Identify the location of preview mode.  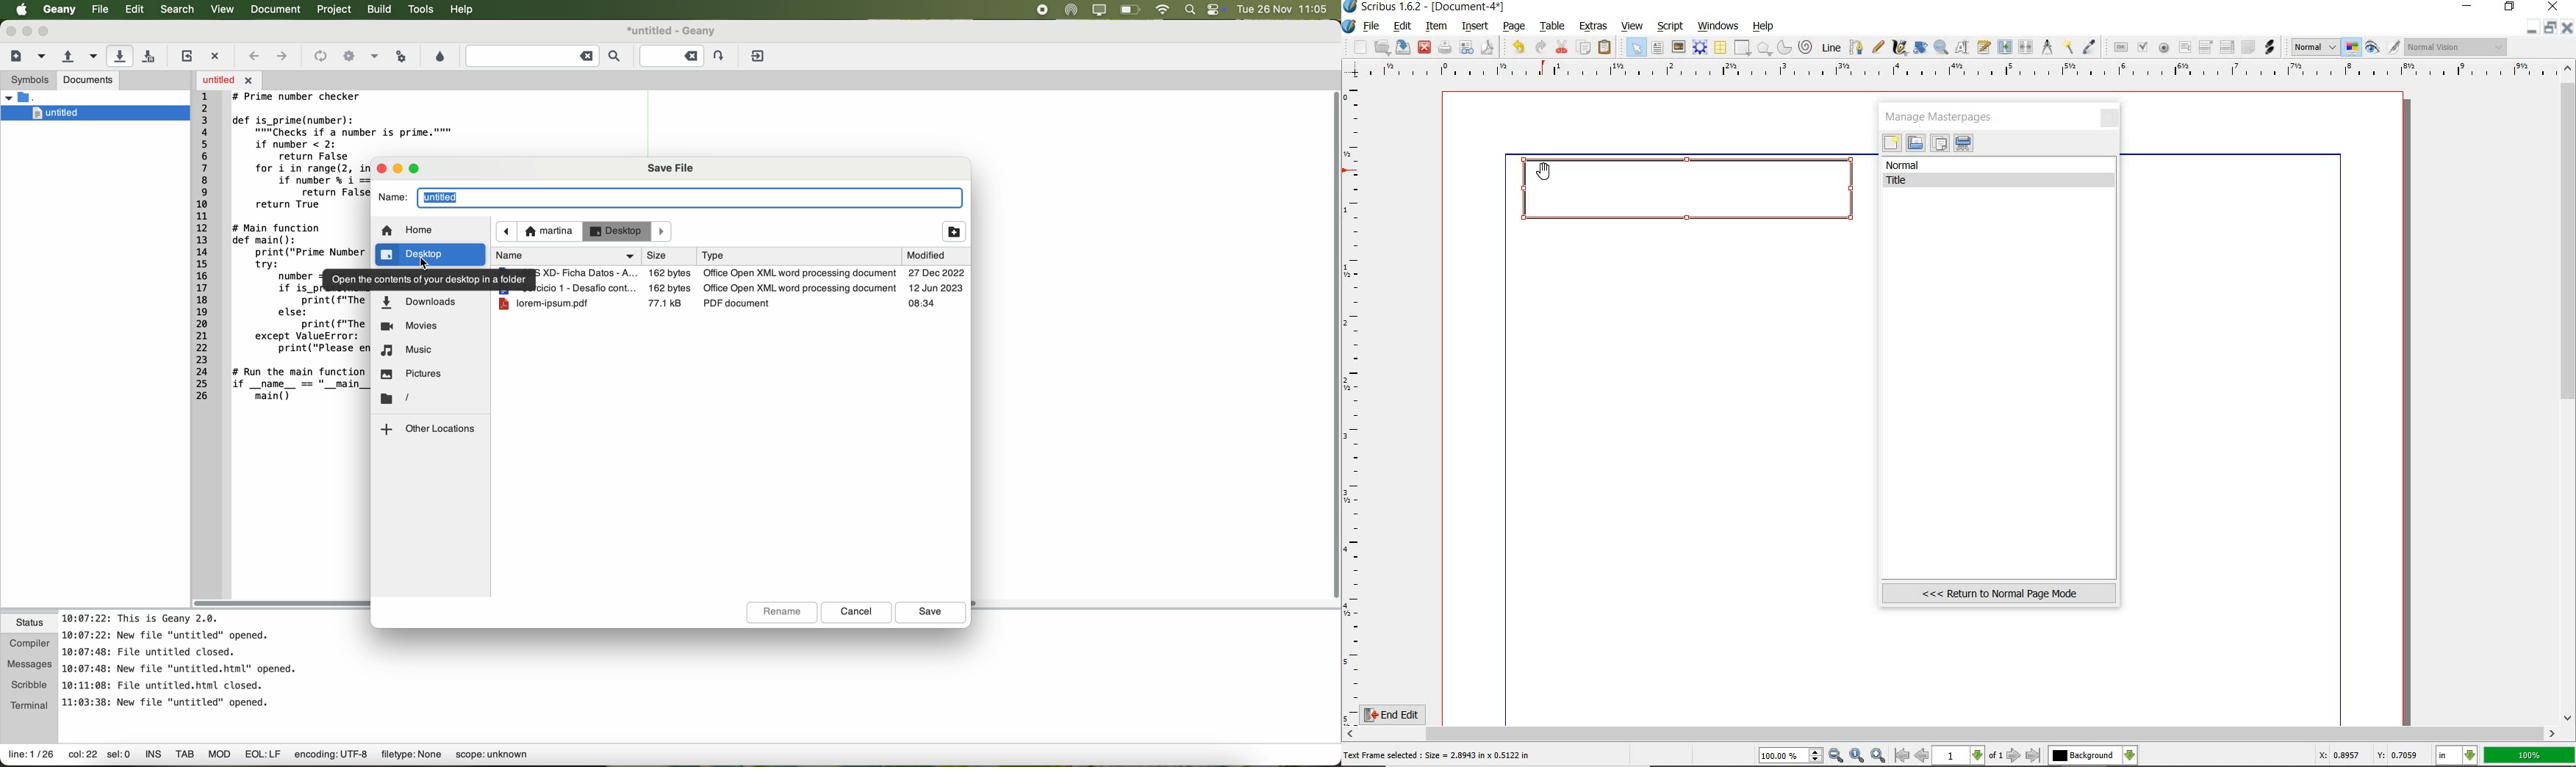
(2383, 47).